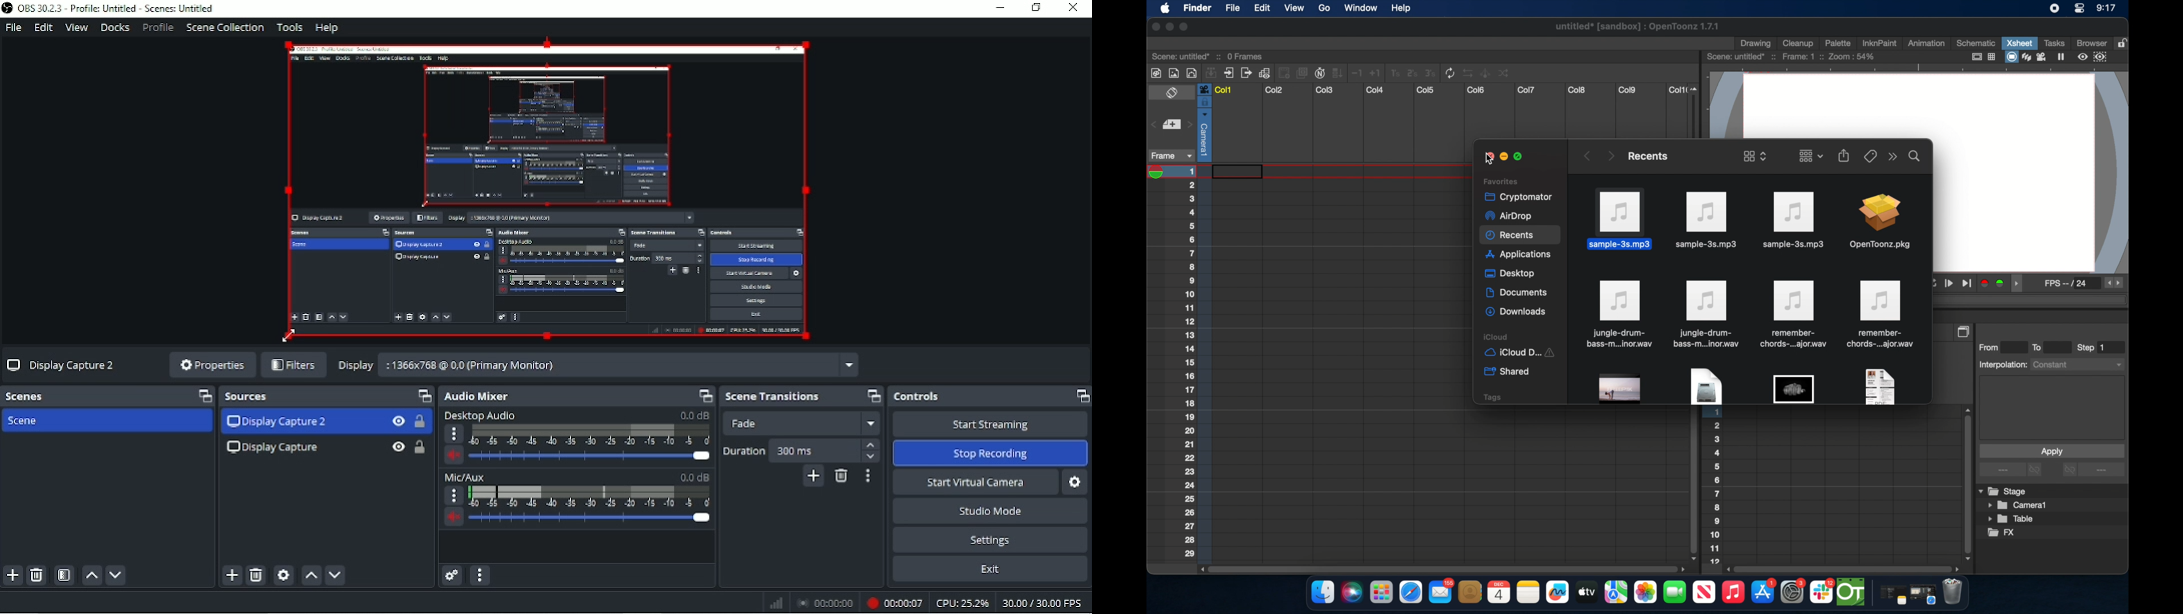  I want to click on iCloud drive, so click(1519, 354).